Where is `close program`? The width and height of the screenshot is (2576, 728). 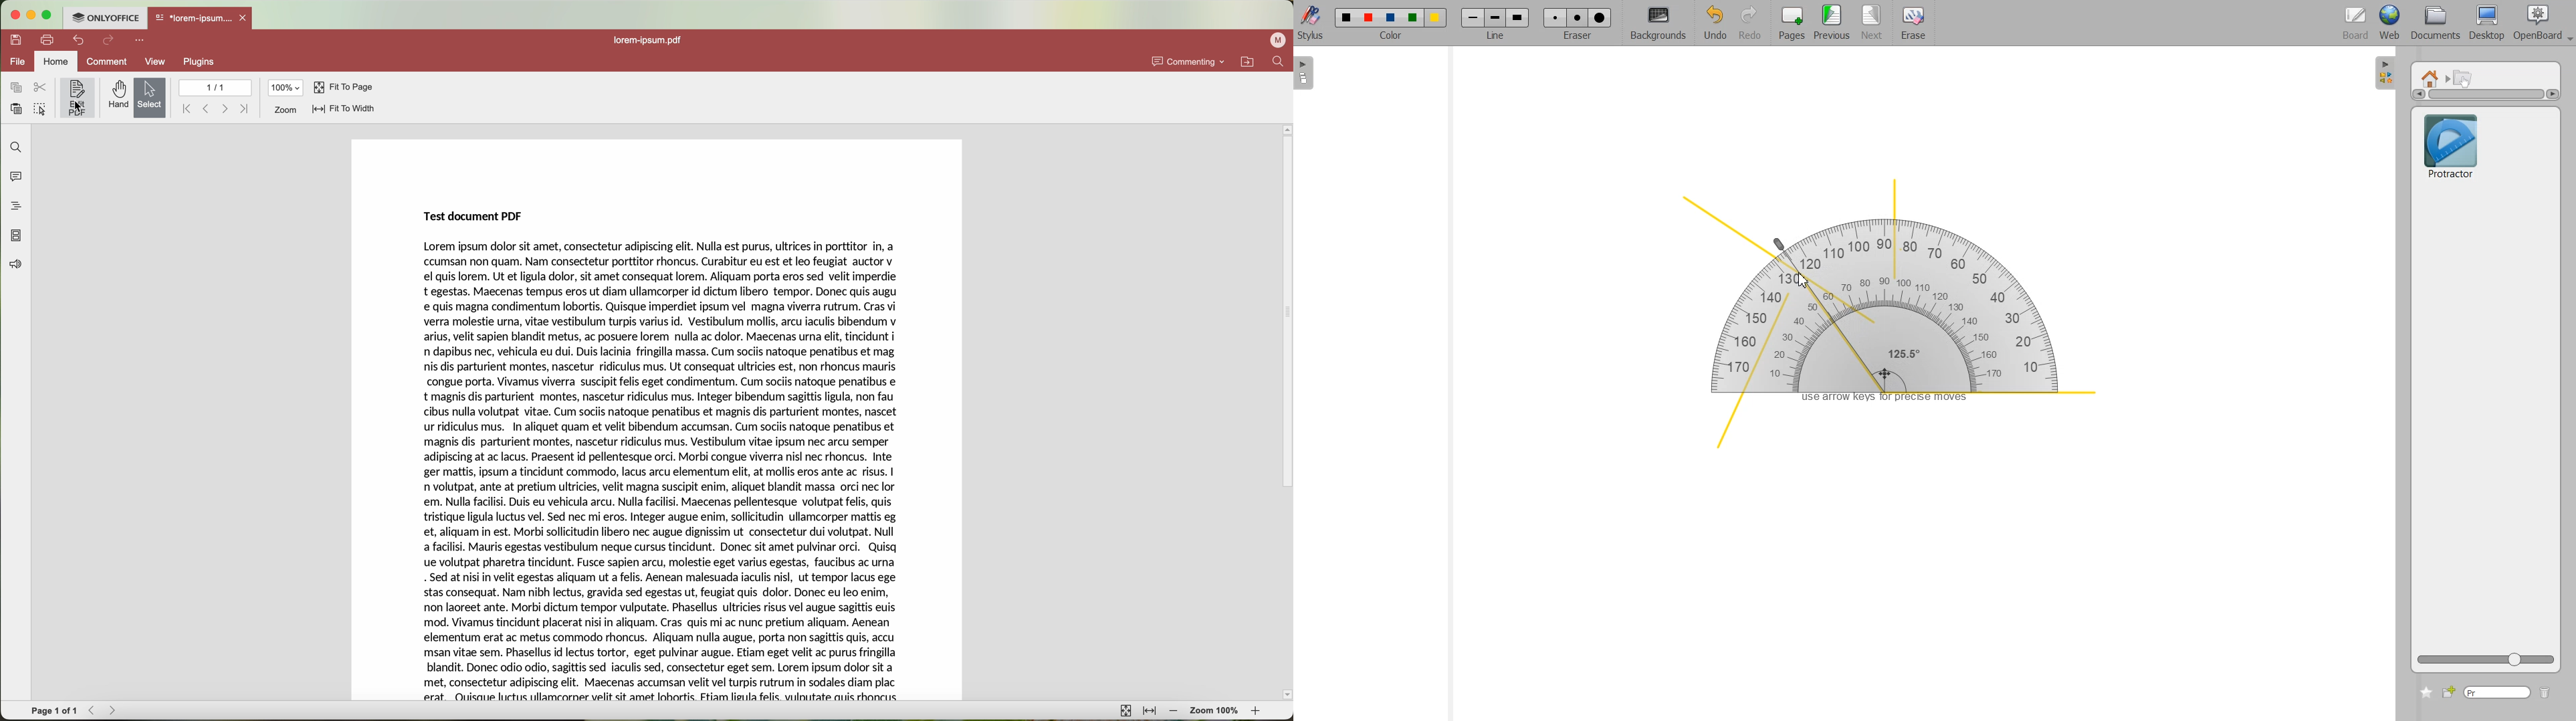 close program is located at coordinates (17, 16).